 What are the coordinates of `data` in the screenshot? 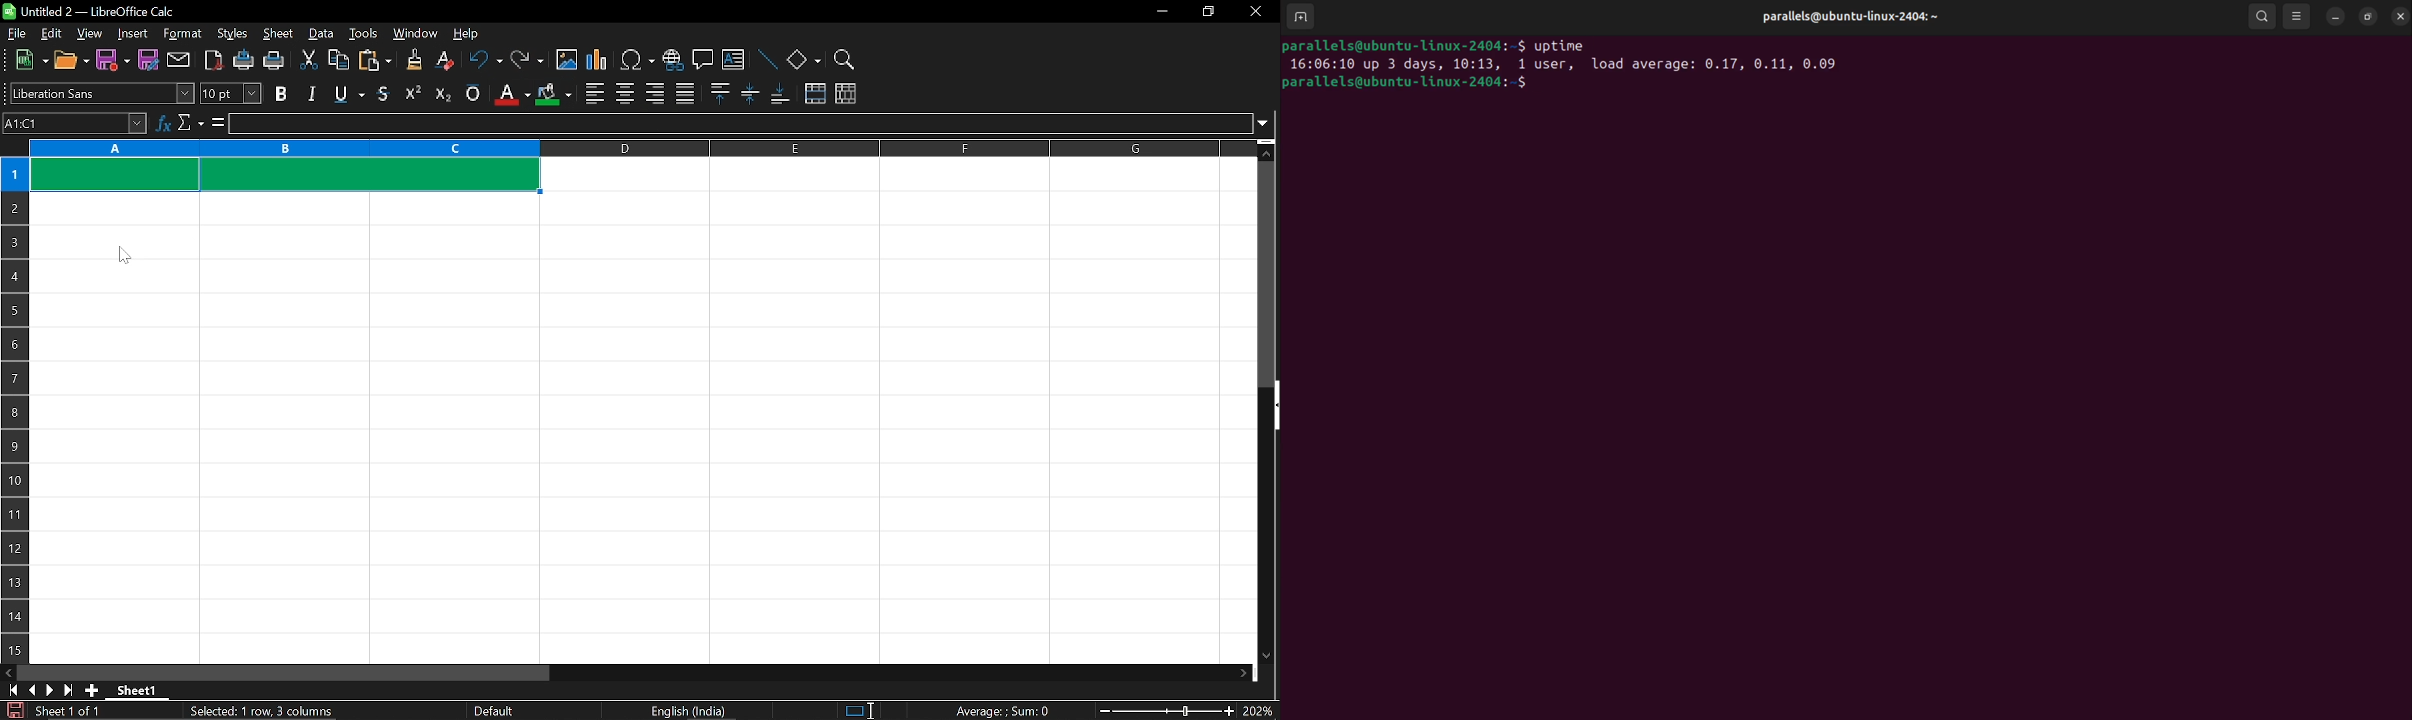 It's located at (322, 35).